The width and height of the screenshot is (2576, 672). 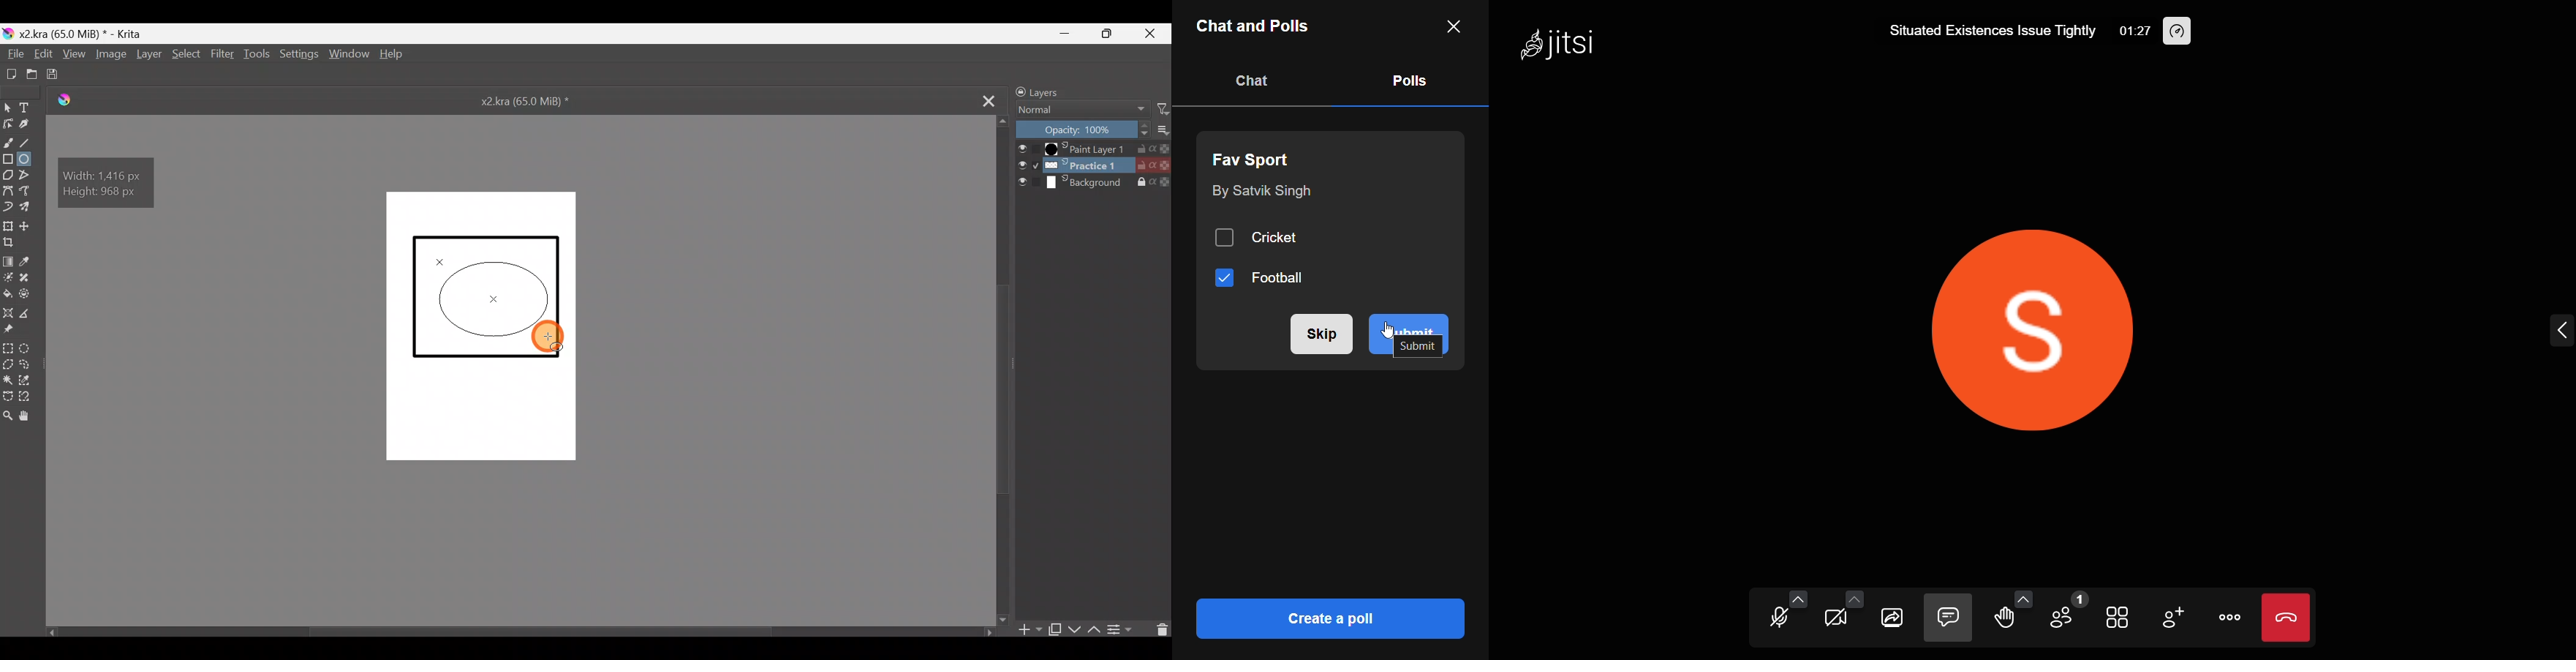 I want to click on Cursor, so click(x=548, y=337).